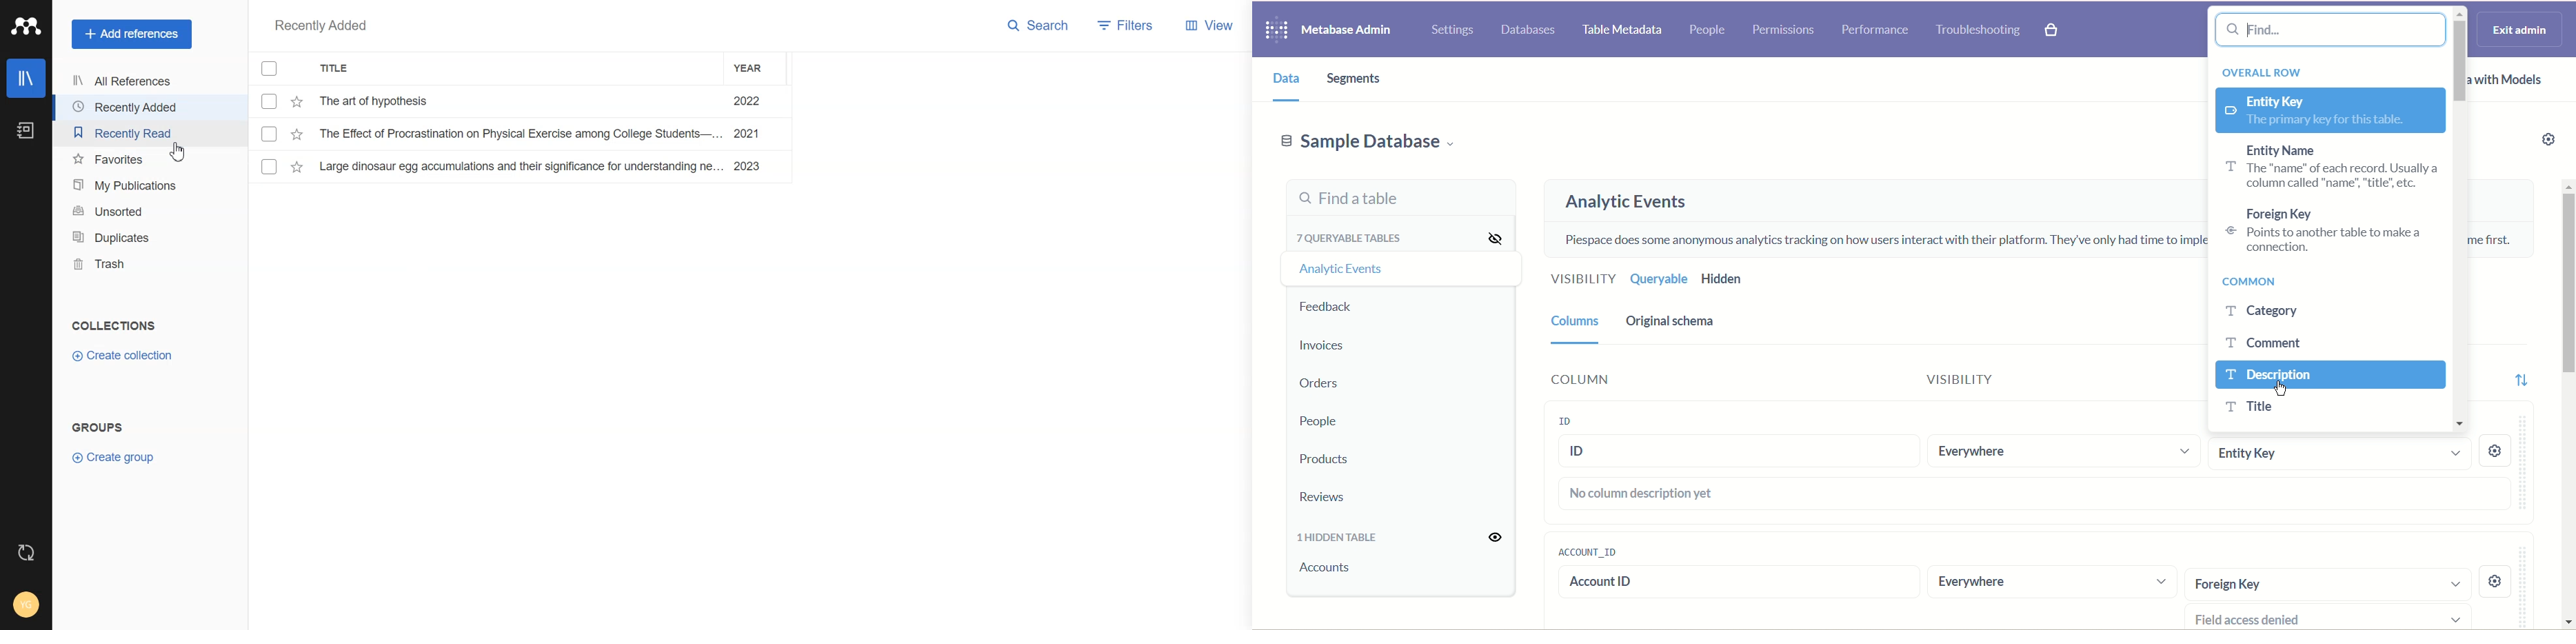  I want to click on sort, so click(2523, 379).